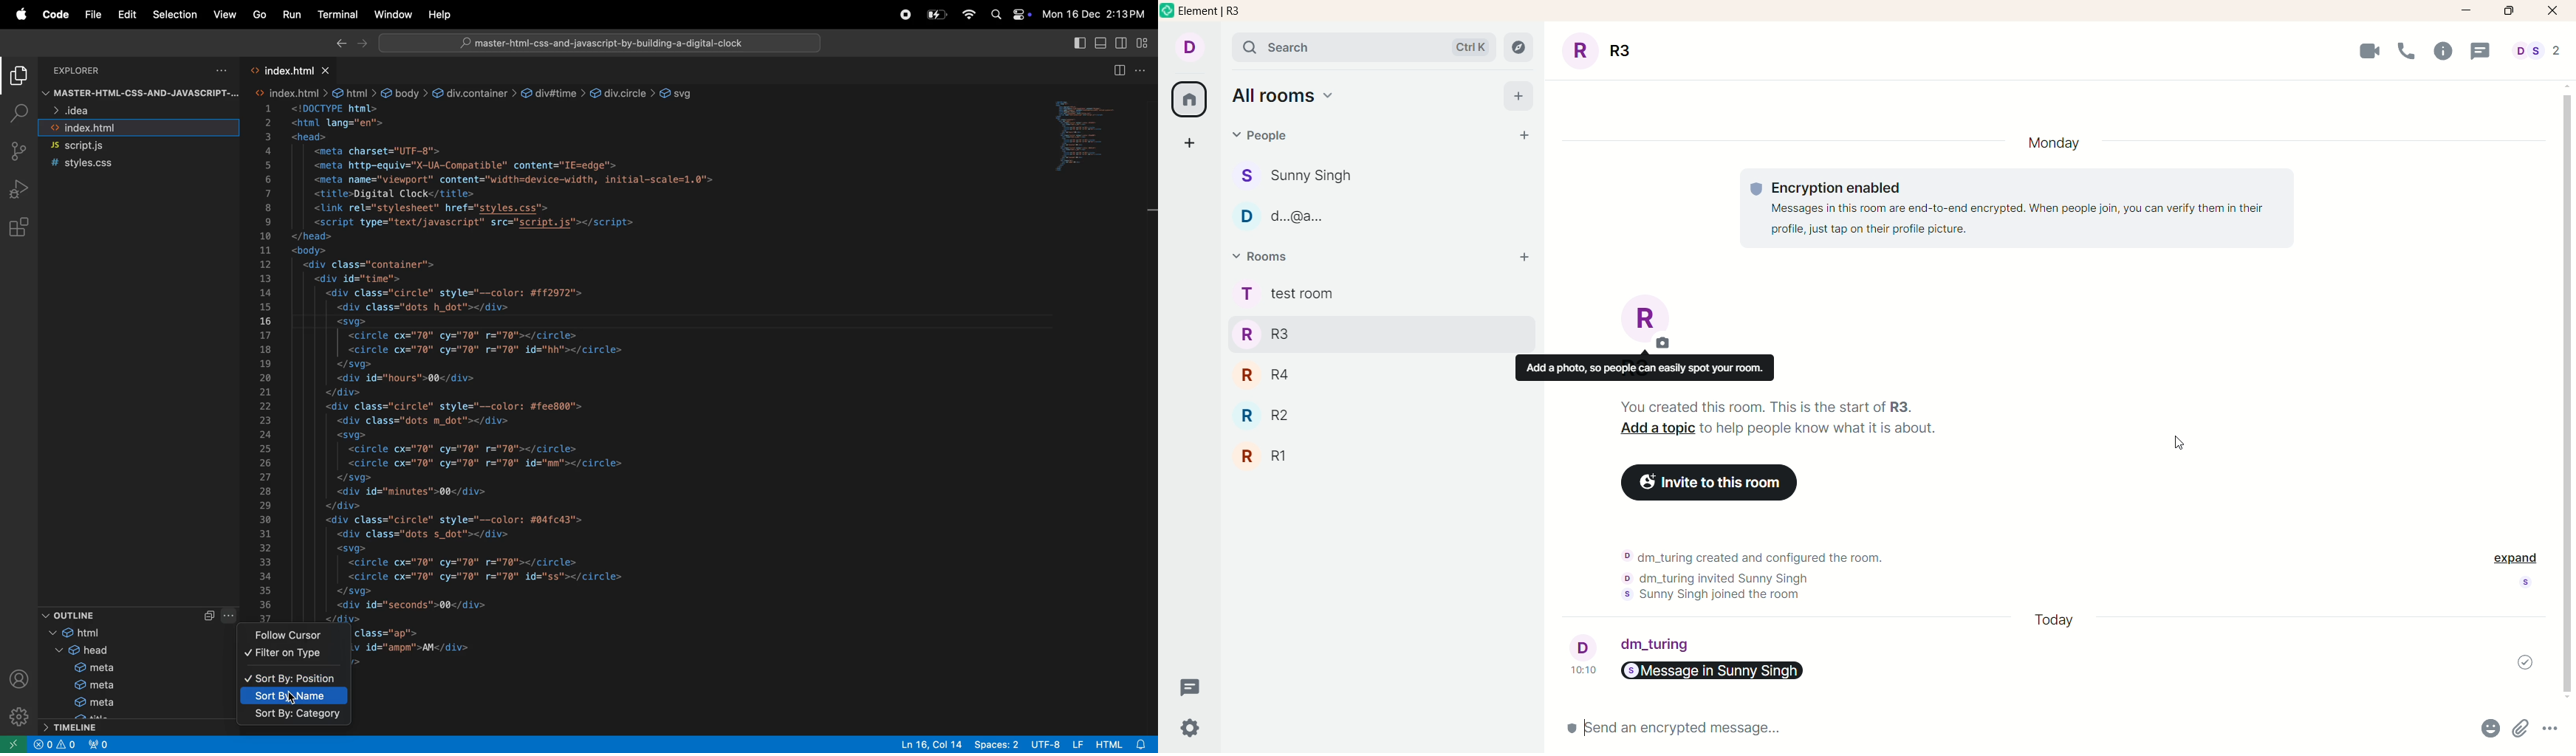 The image size is (2576, 756). Describe the element at coordinates (595, 43) in the screenshot. I see `workspace search bar` at that location.